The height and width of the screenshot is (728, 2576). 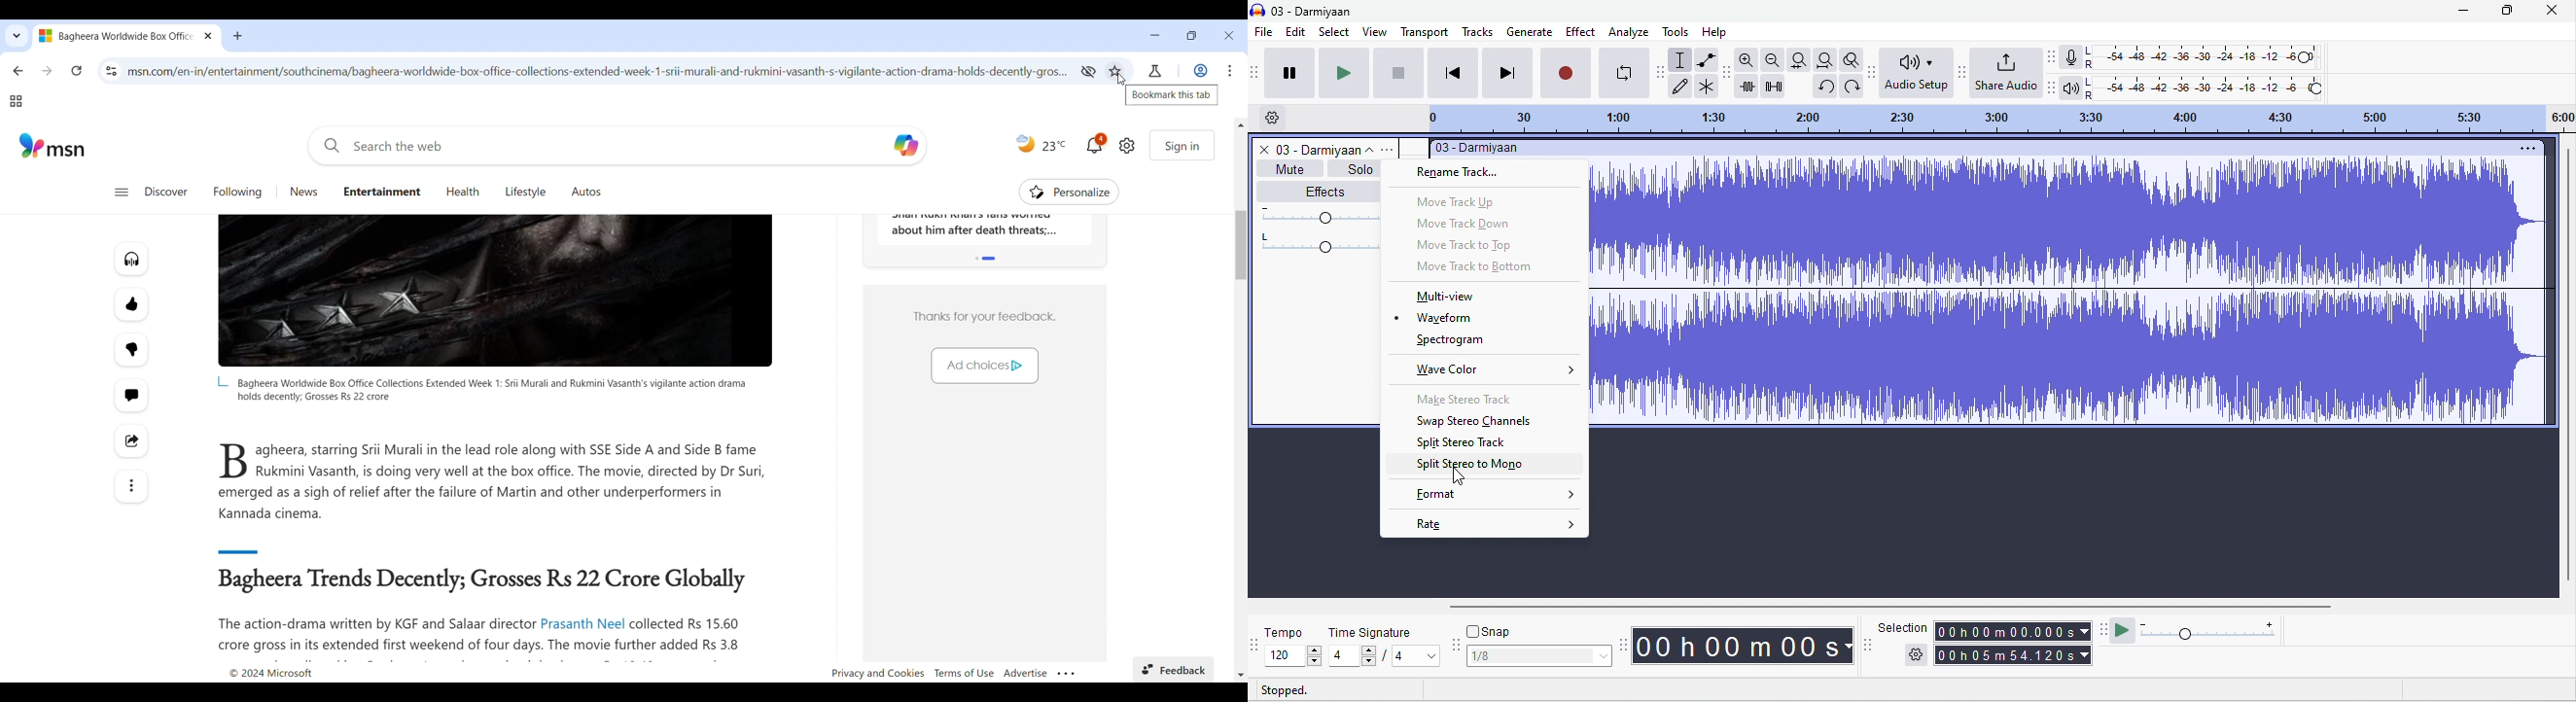 What do you see at coordinates (1491, 246) in the screenshot?
I see `move track to top` at bounding box center [1491, 246].